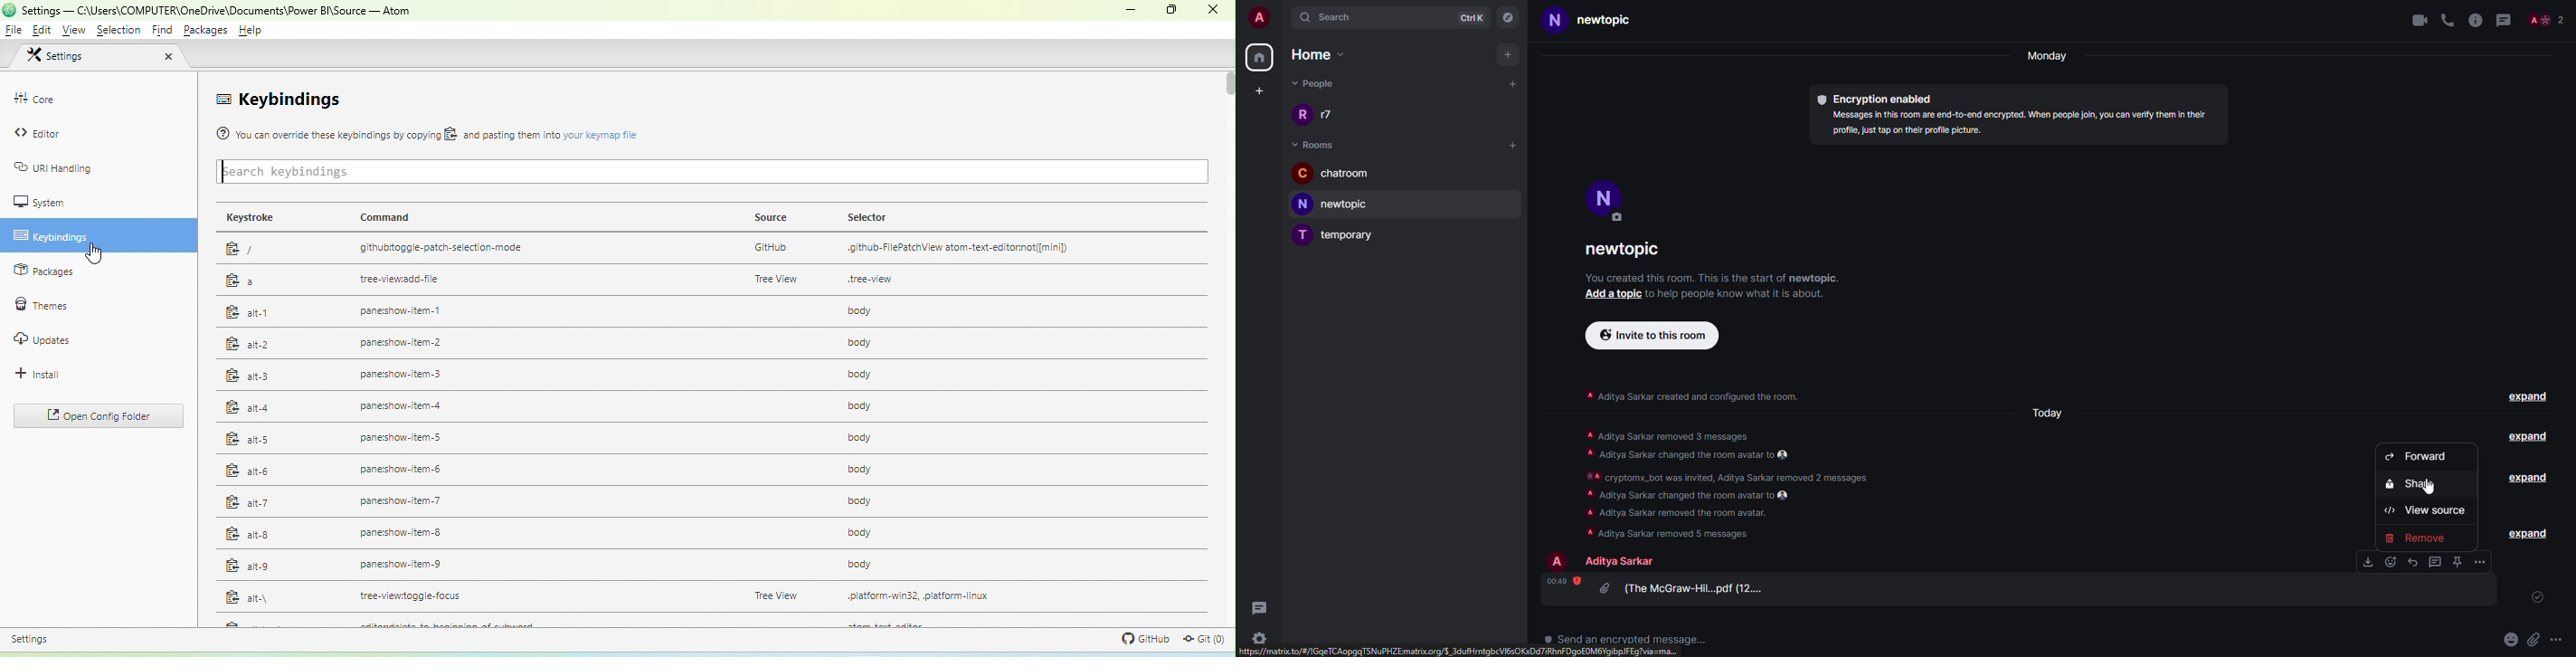 The image size is (2576, 672). What do you see at coordinates (45, 340) in the screenshot?
I see `updates` at bounding box center [45, 340].